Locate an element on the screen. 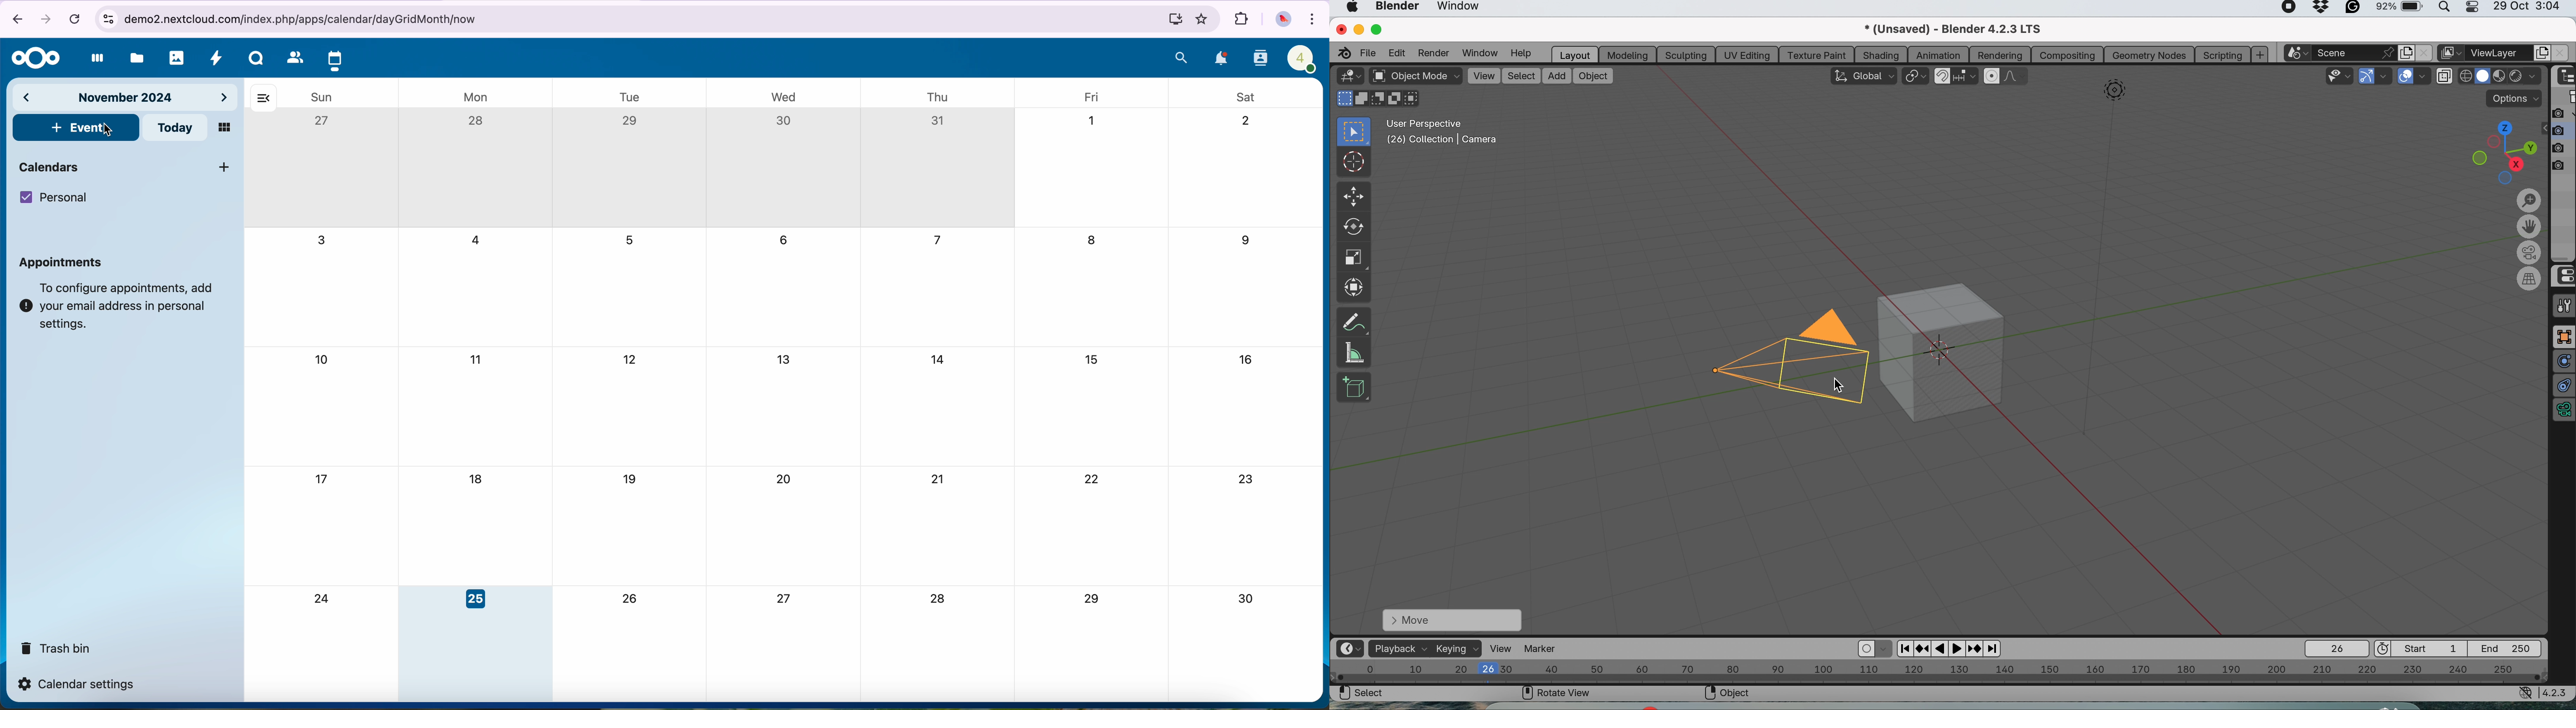 Image resolution: width=2576 pixels, height=728 pixels. 29 is located at coordinates (632, 122).